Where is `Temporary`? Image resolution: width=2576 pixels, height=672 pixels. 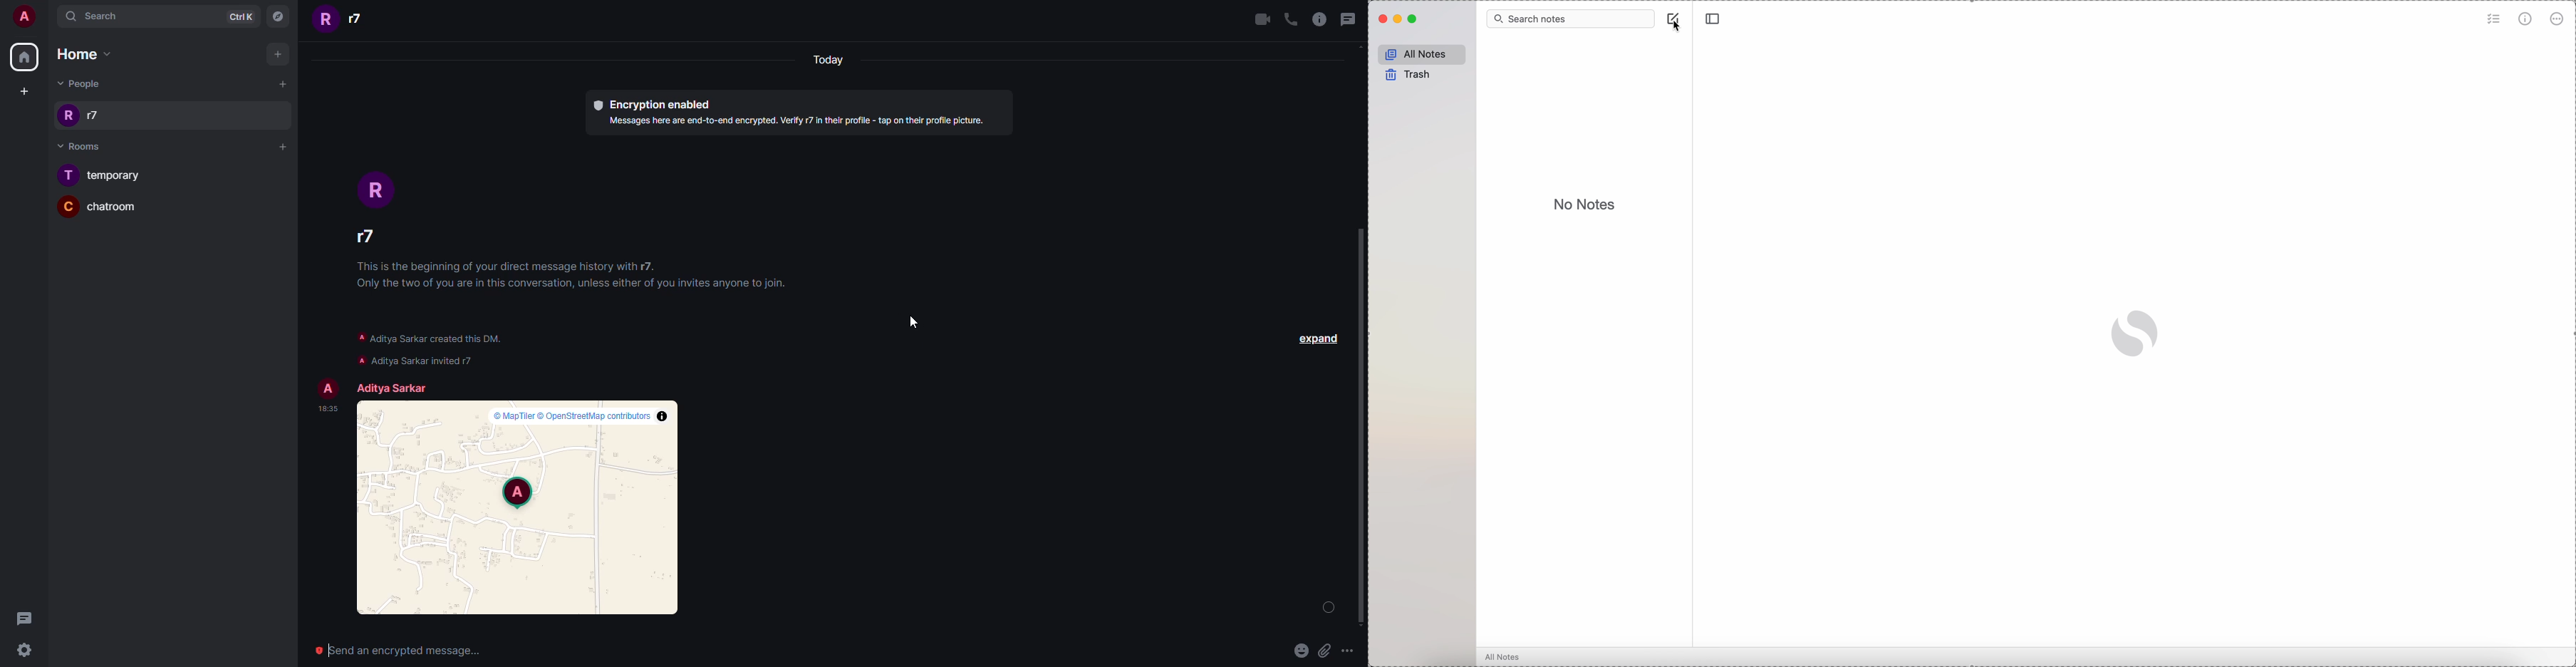 Temporary is located at coordinates (101, 175).